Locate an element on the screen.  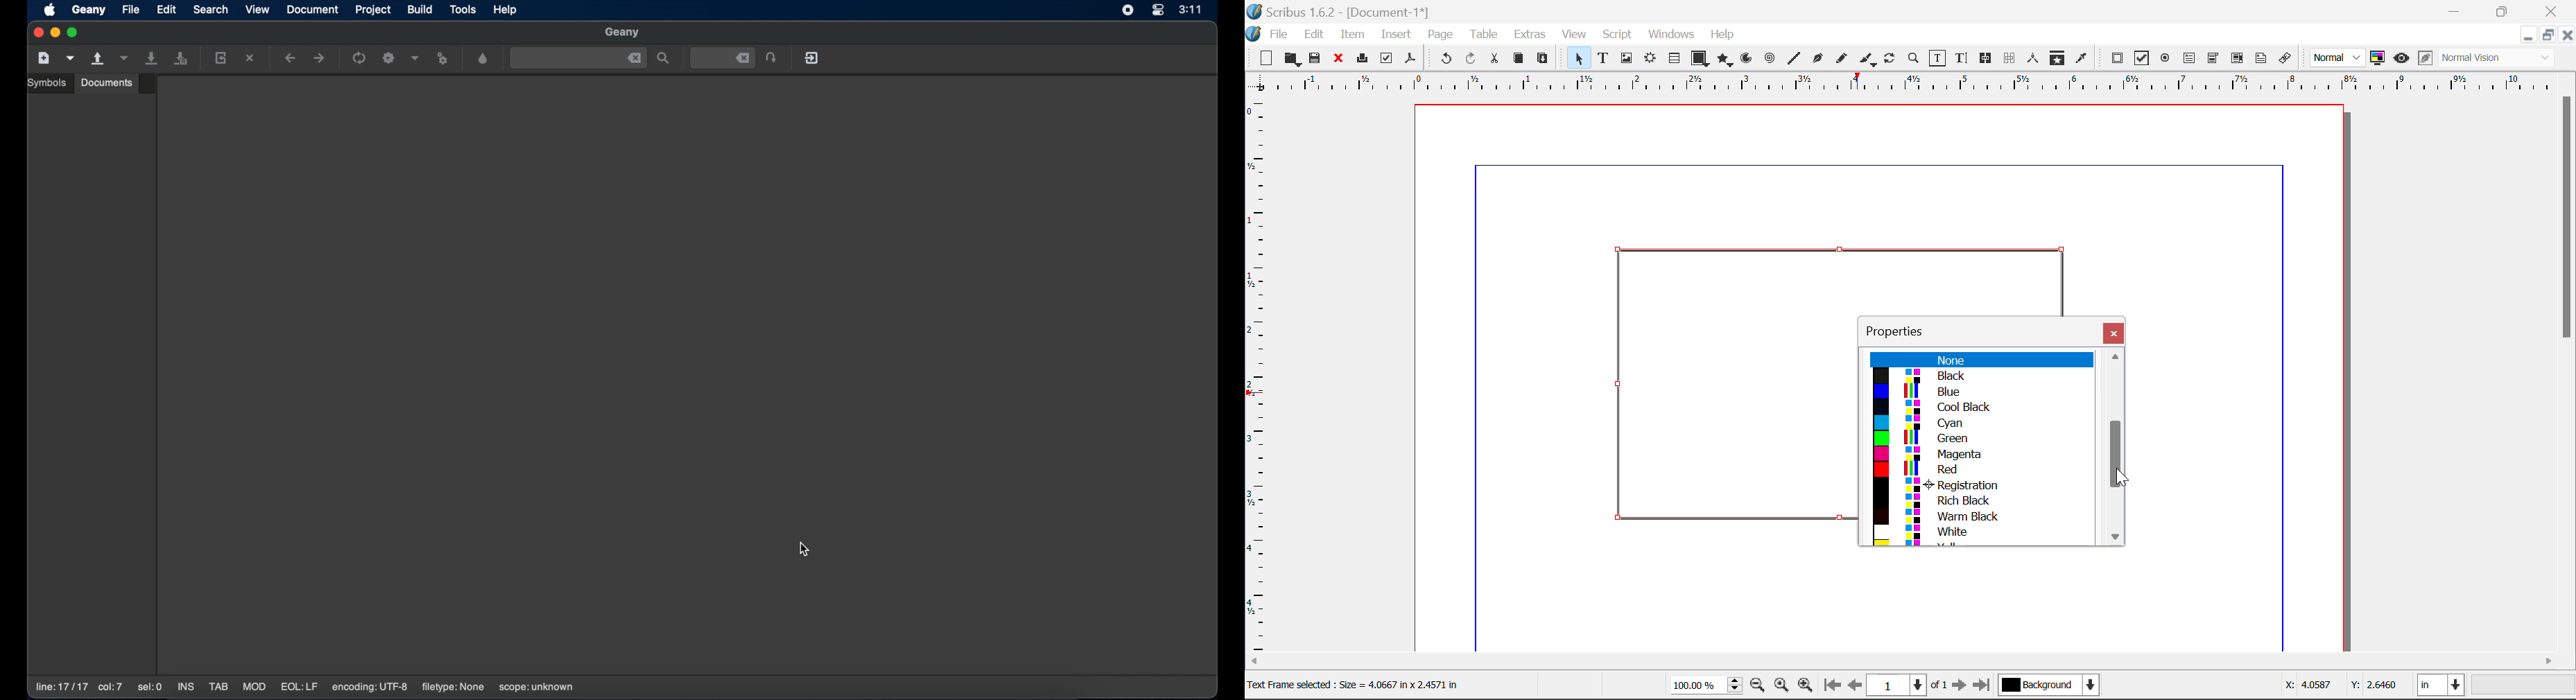
Paste is located at coordinates (1544, 59).